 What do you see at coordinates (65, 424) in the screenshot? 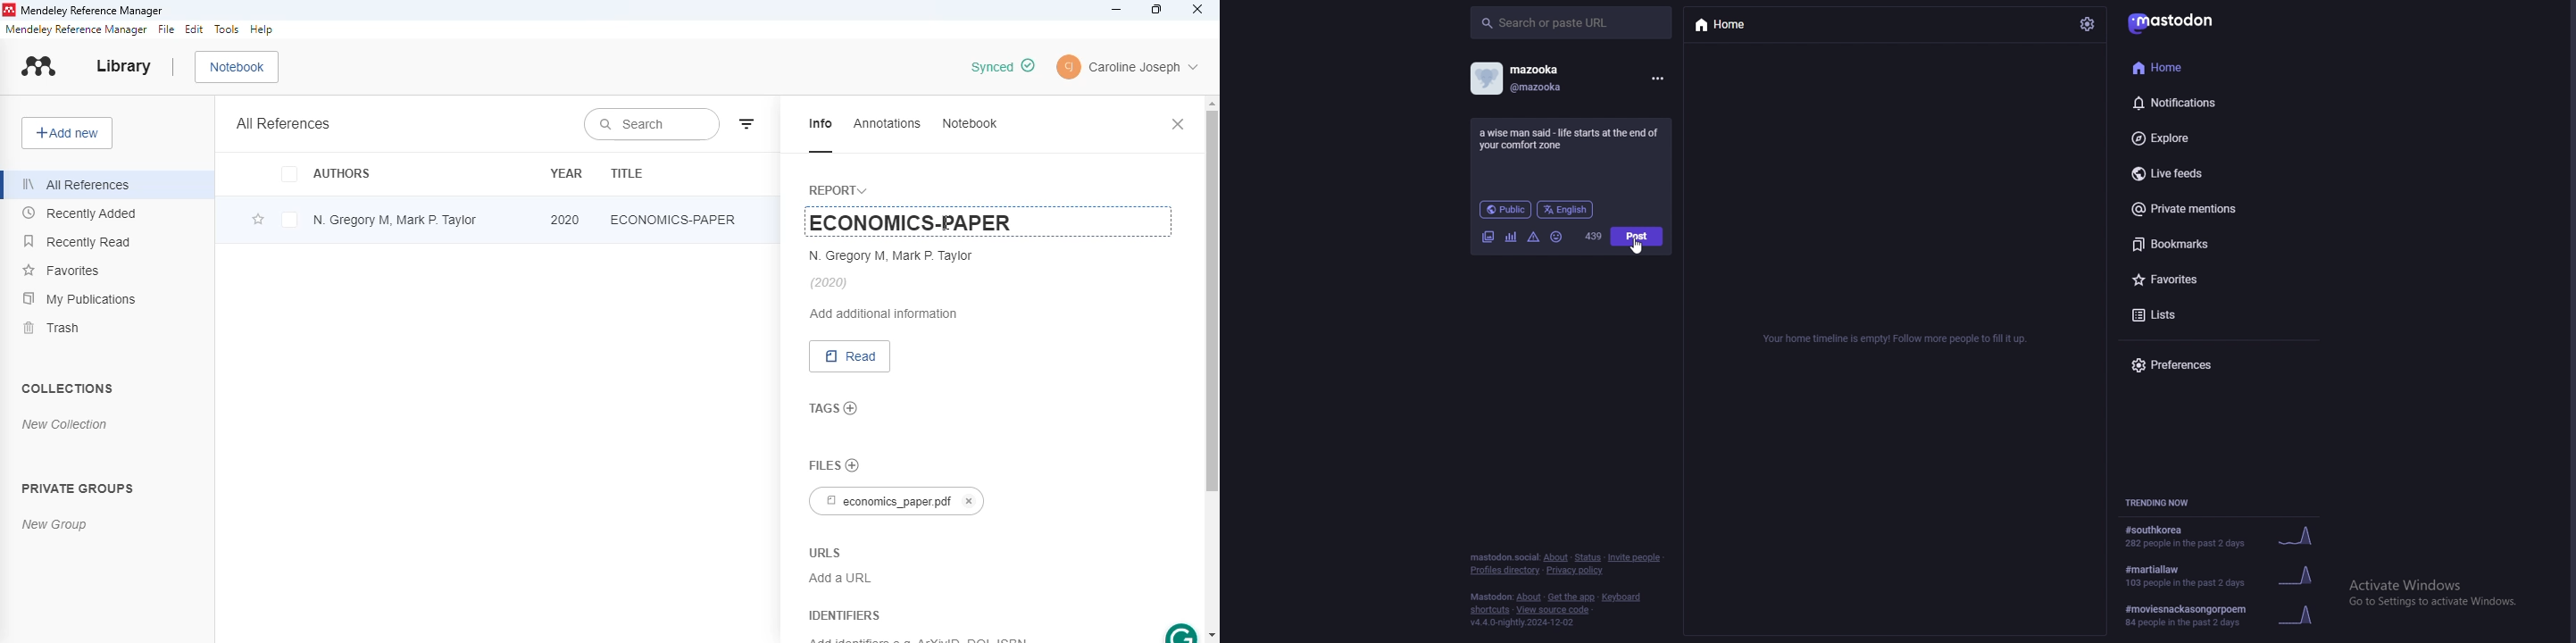
I see `new collection` at bounding box center [65, 424].